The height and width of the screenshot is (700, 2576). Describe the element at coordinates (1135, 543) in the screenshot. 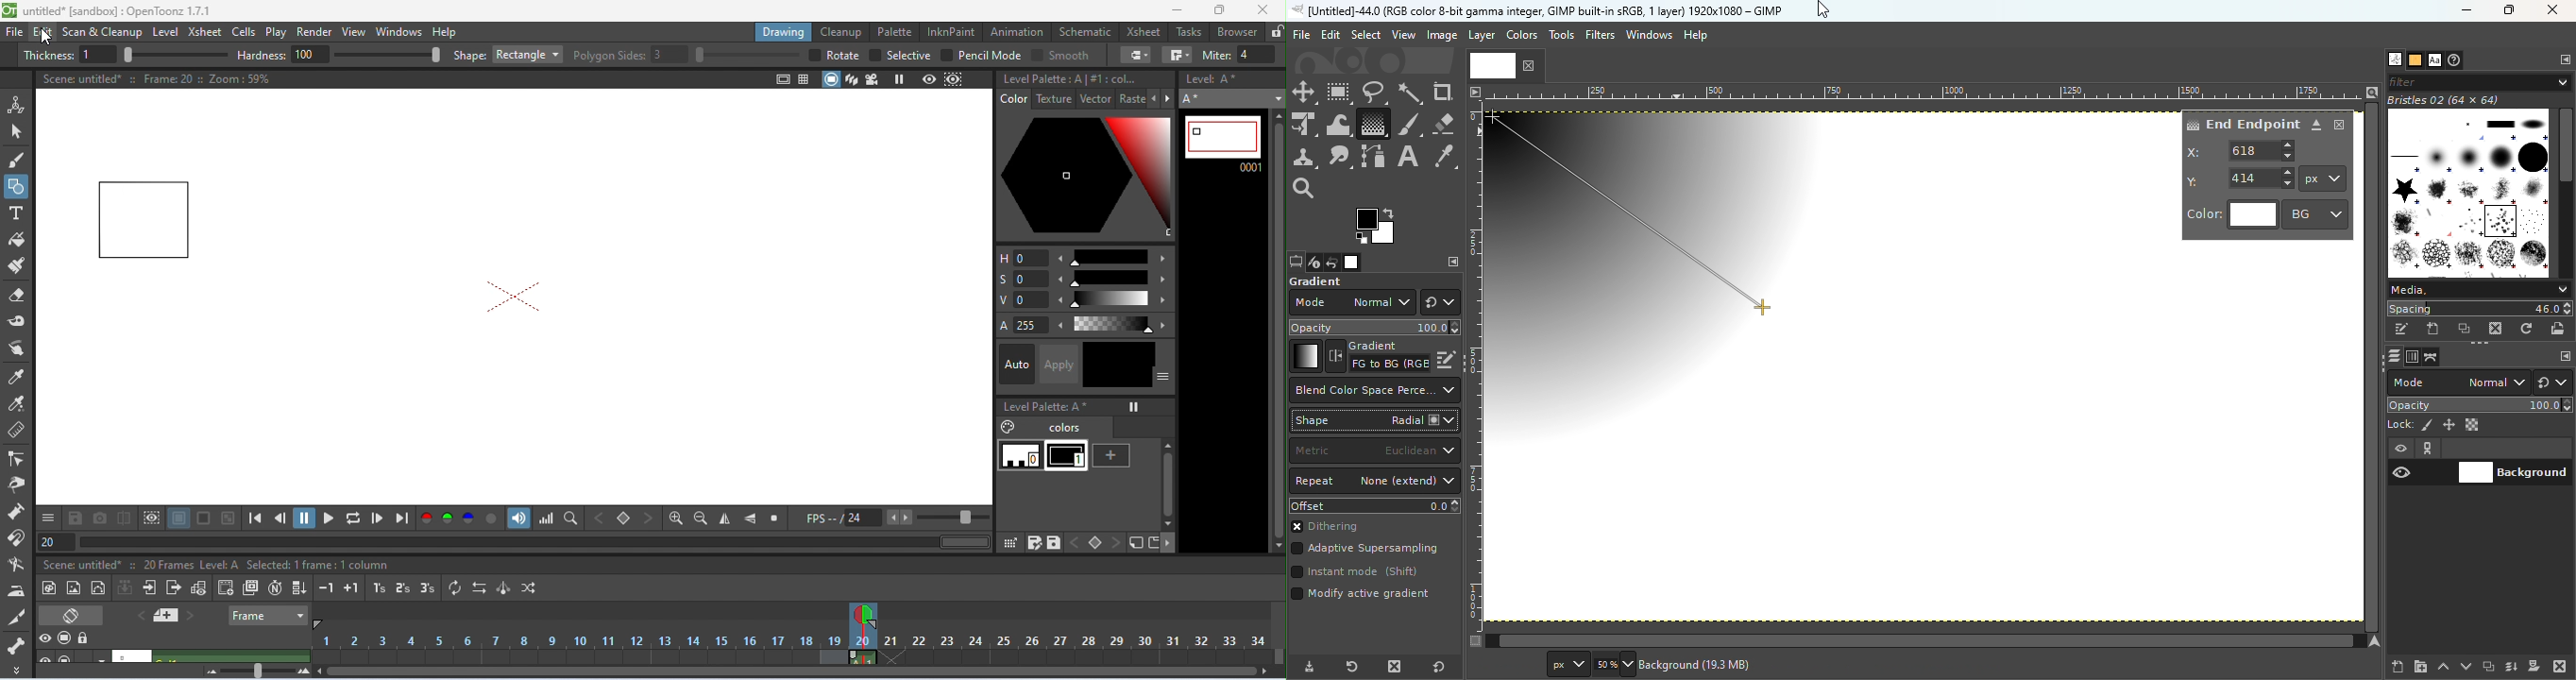

I see `new style` at that location.